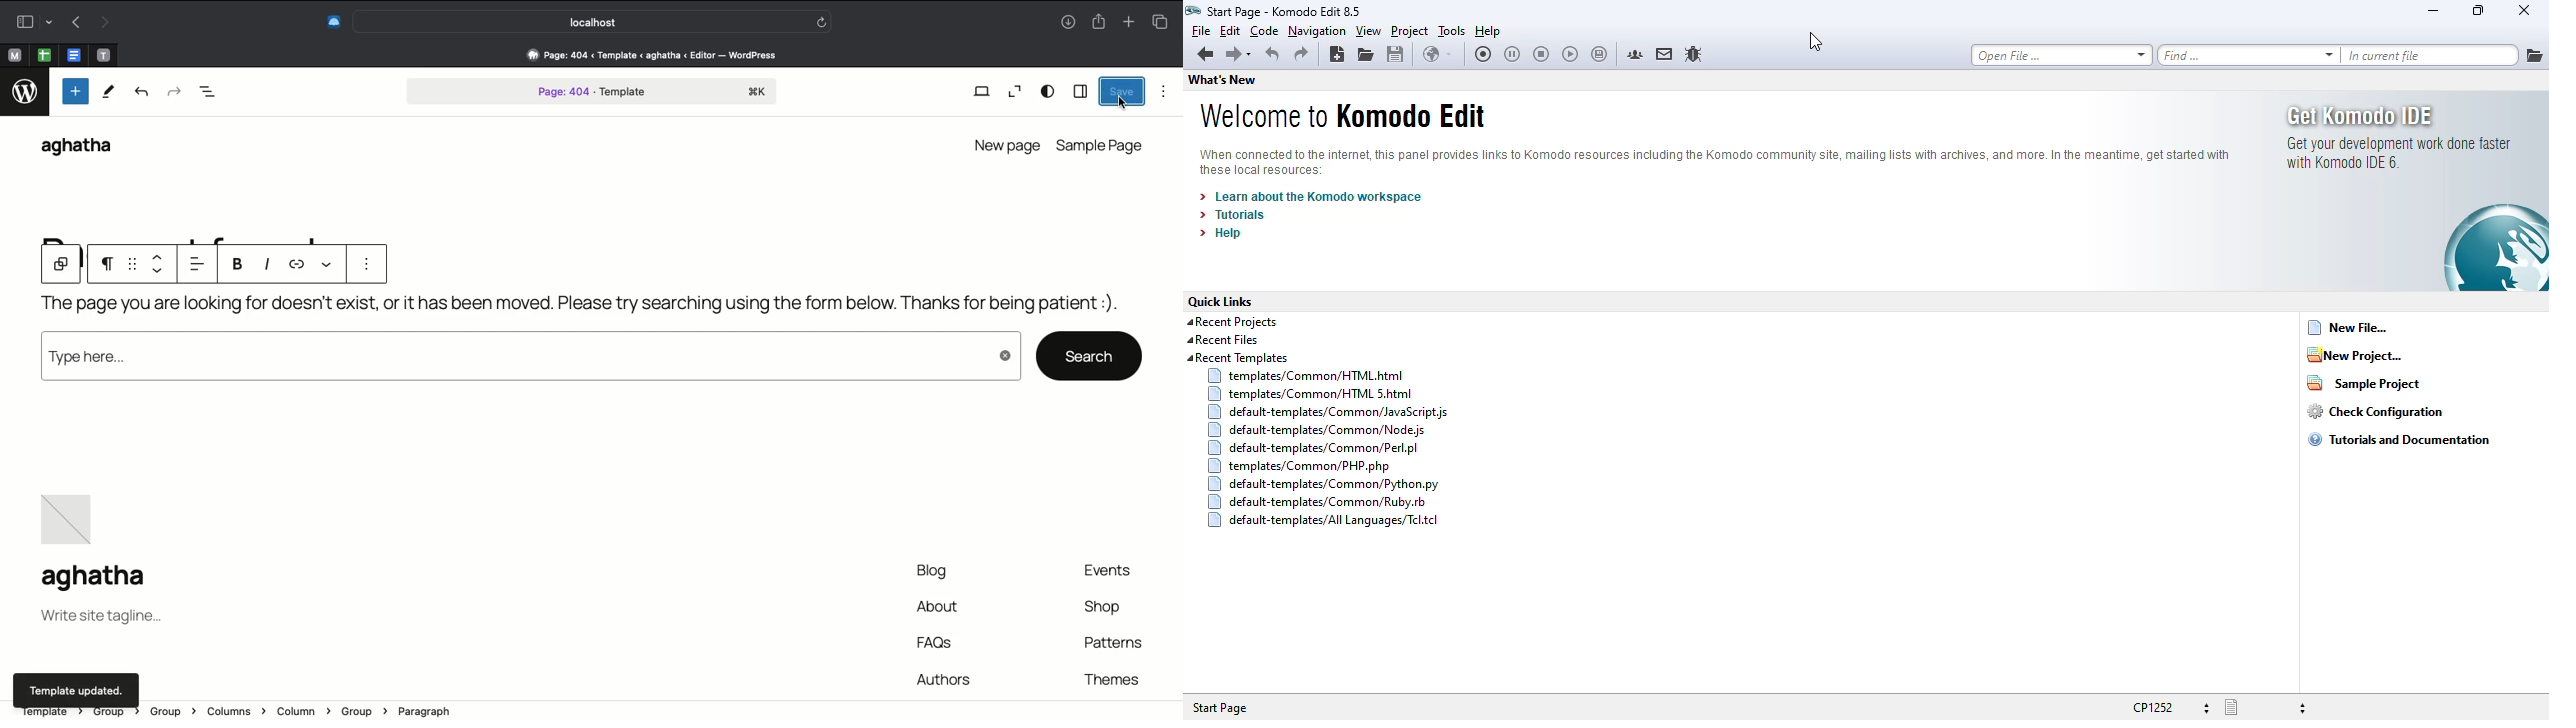 The width and height of the screenshot is (2576, 728). Describe the element at coordinates (108, 92) in the screenshot. I see `Tools` at that location.